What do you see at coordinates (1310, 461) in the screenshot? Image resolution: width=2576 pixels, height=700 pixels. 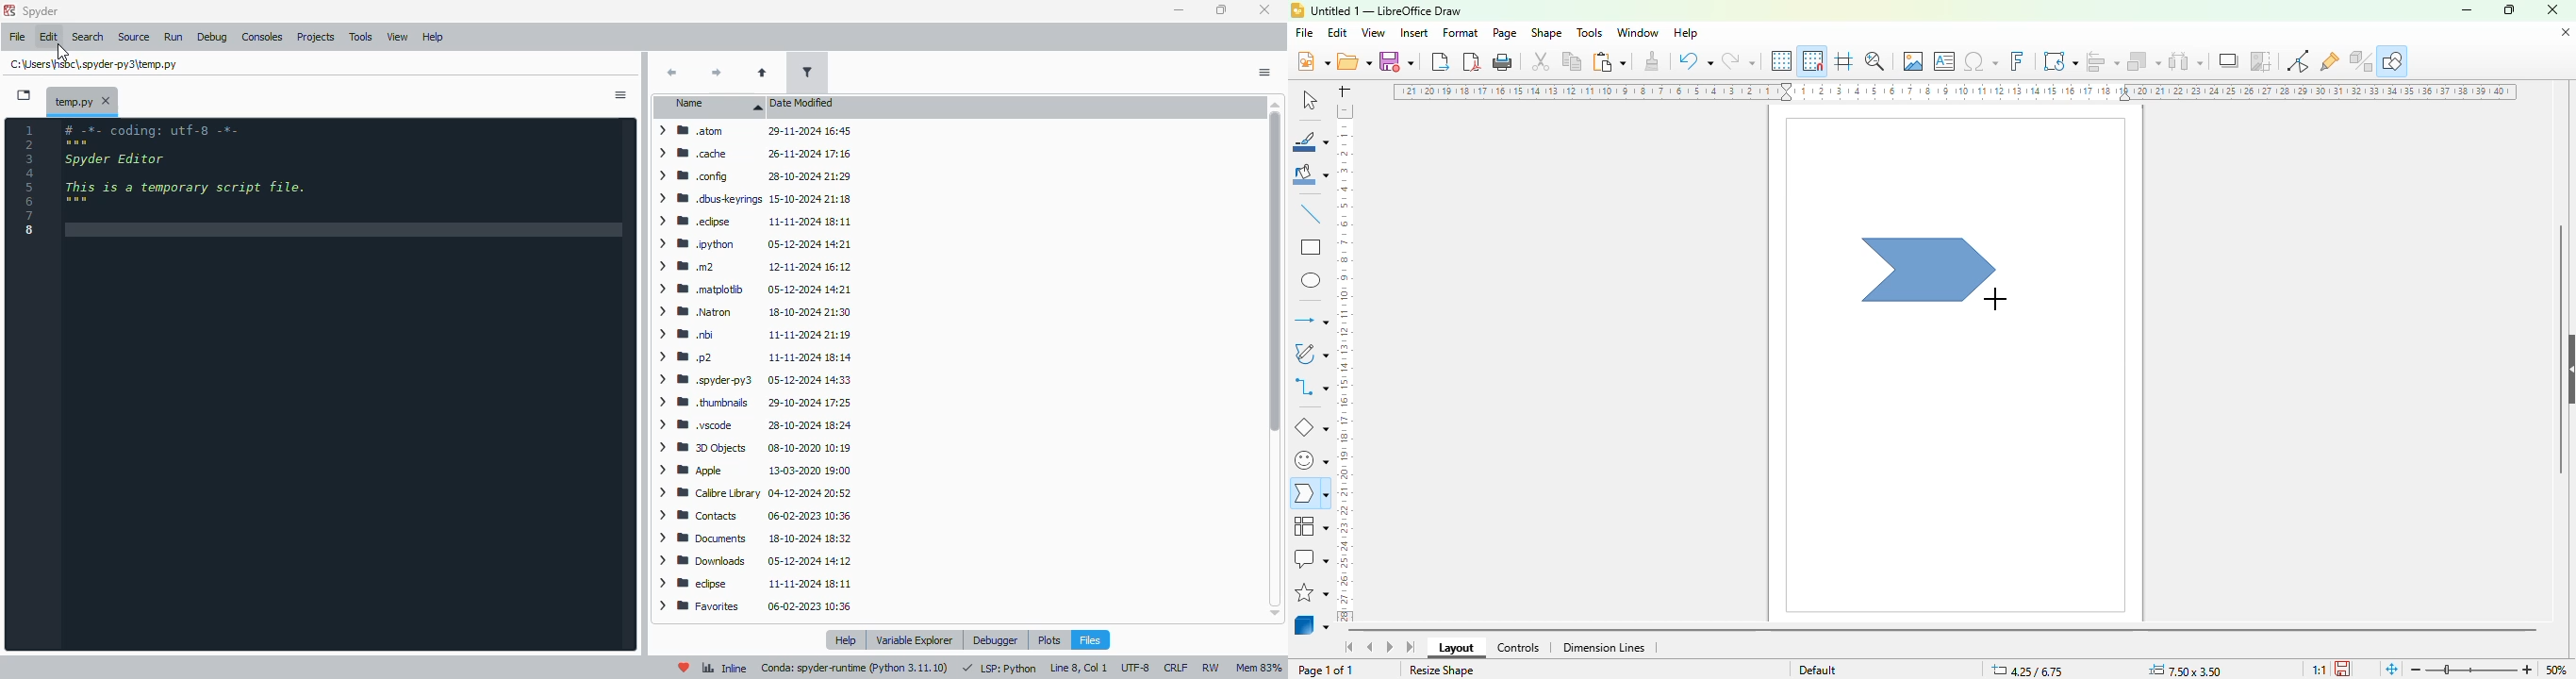 I see `symbol shapes` at bounding box center [1310, 461].